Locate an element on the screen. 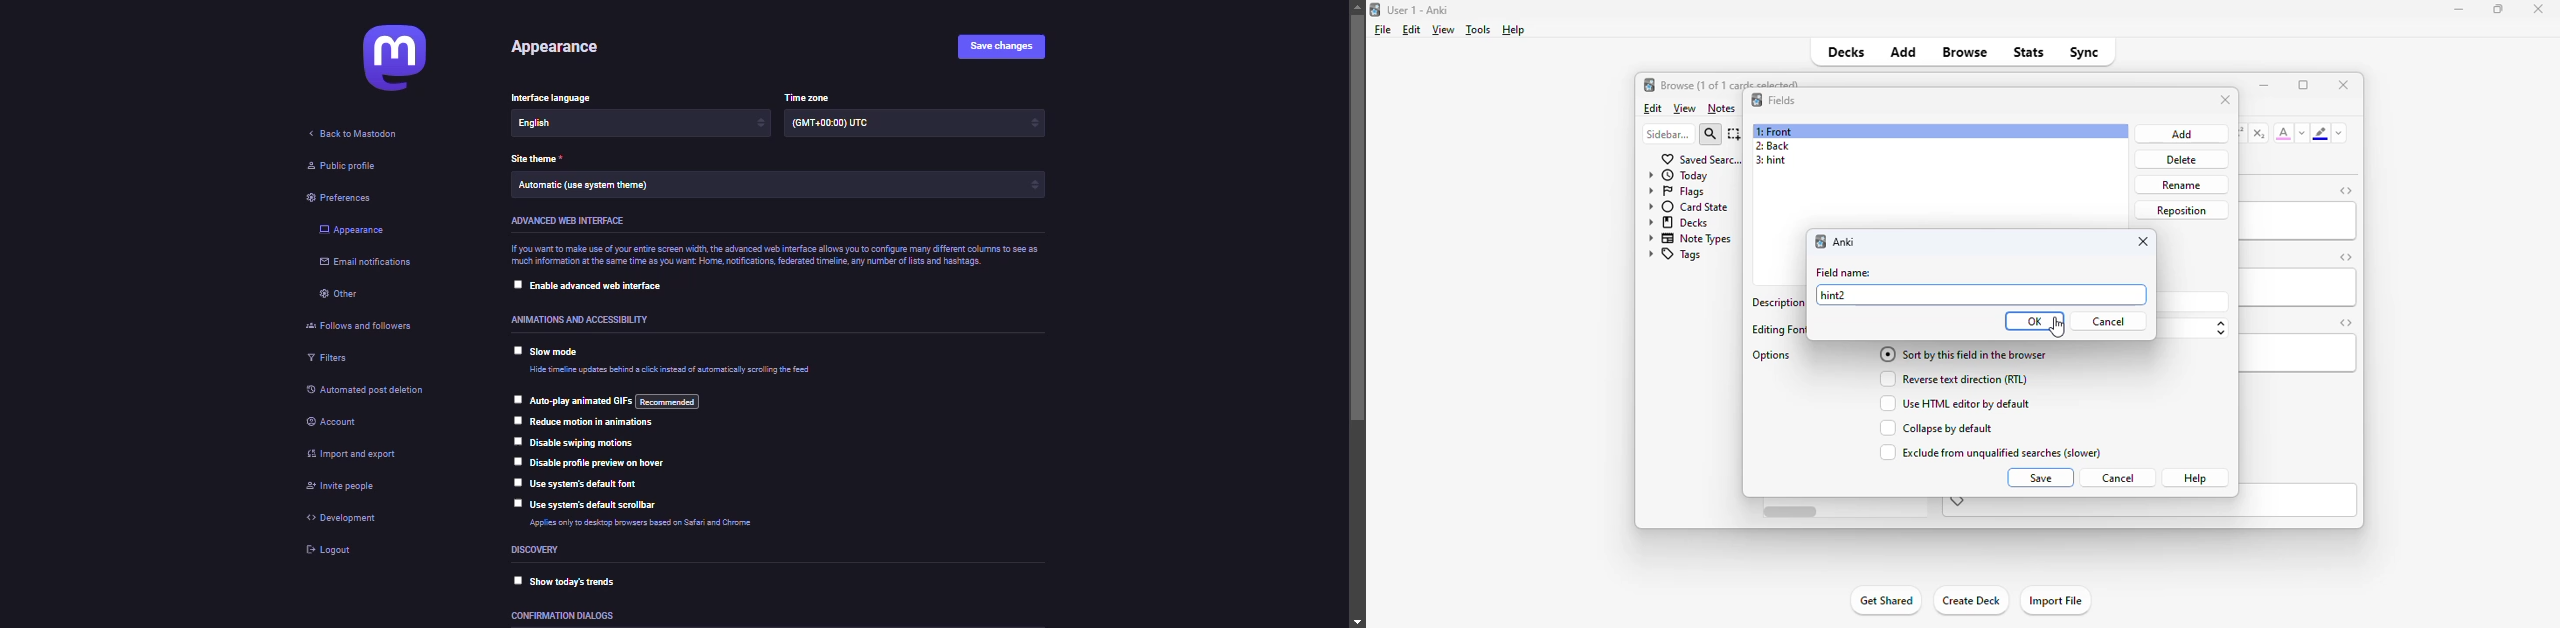  theme is located at coordinates (538, 160).